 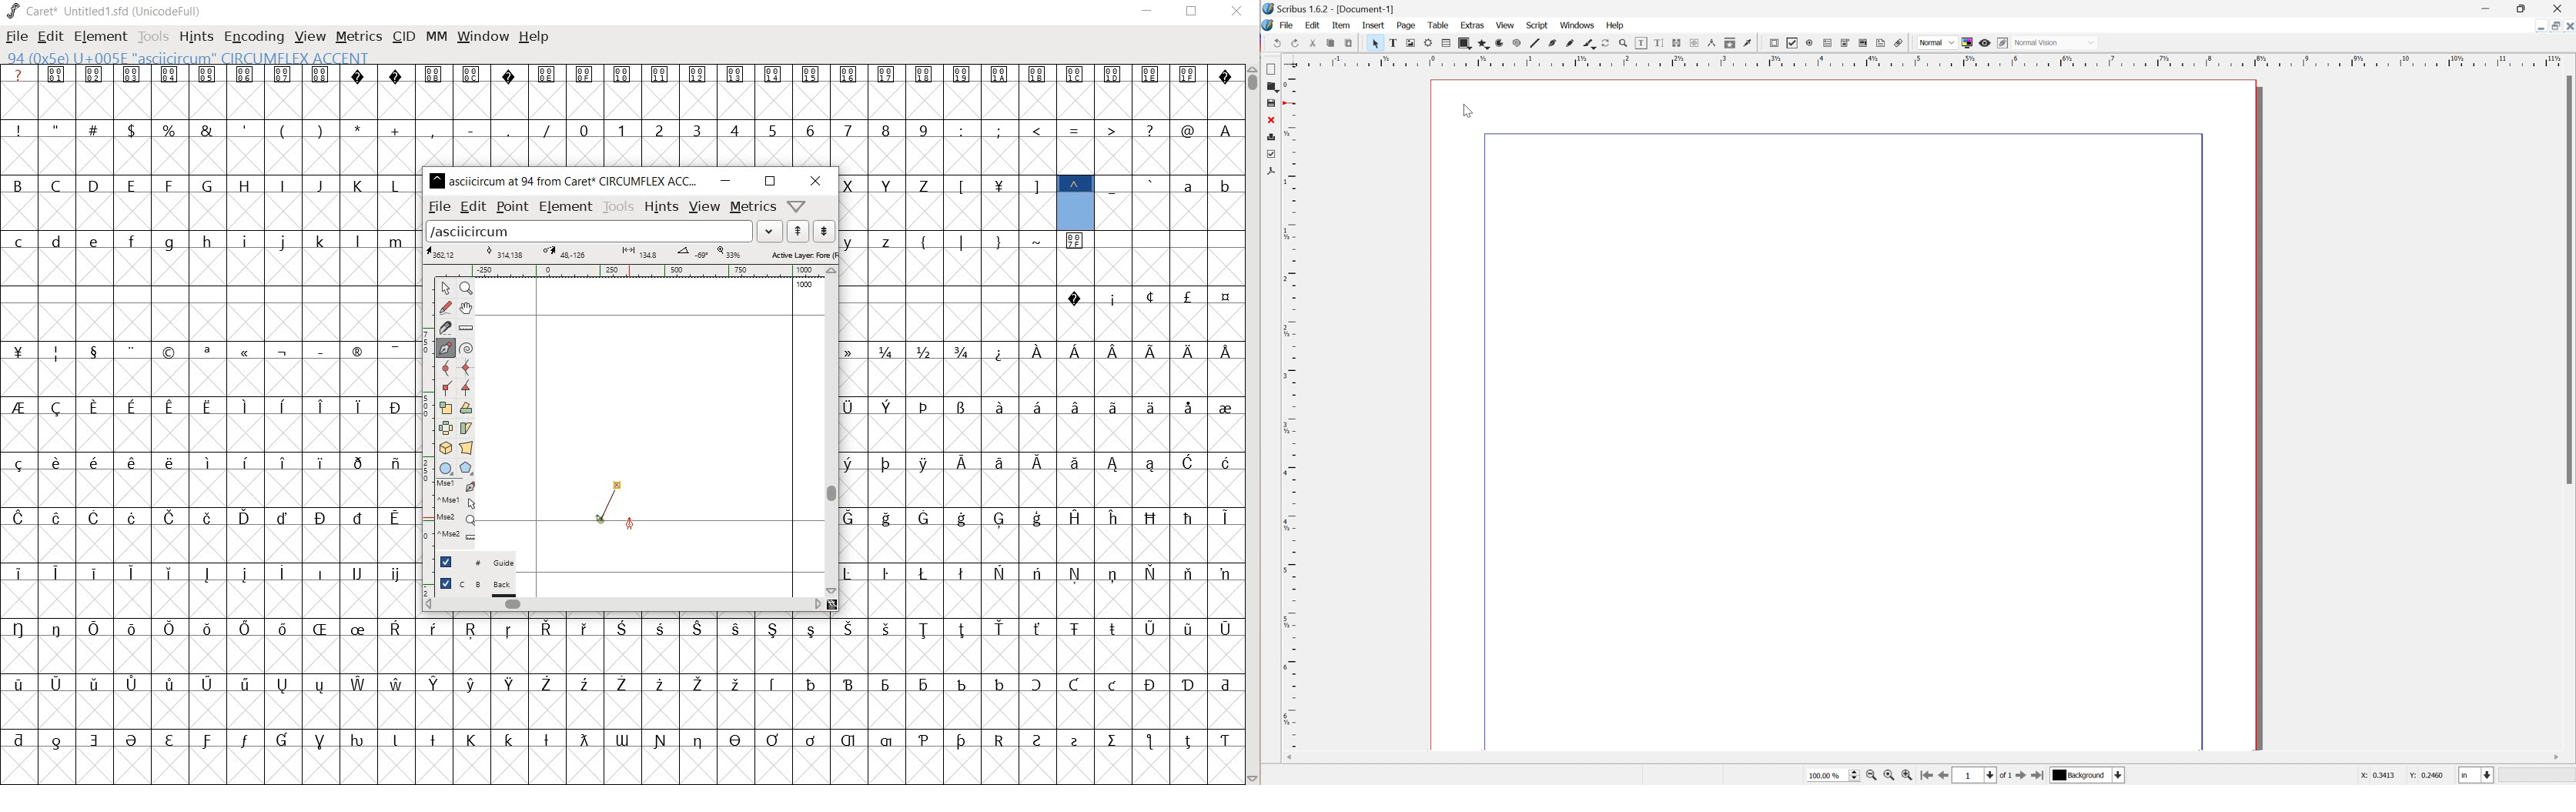 I want to click on edit, so click(x=473, y=207).